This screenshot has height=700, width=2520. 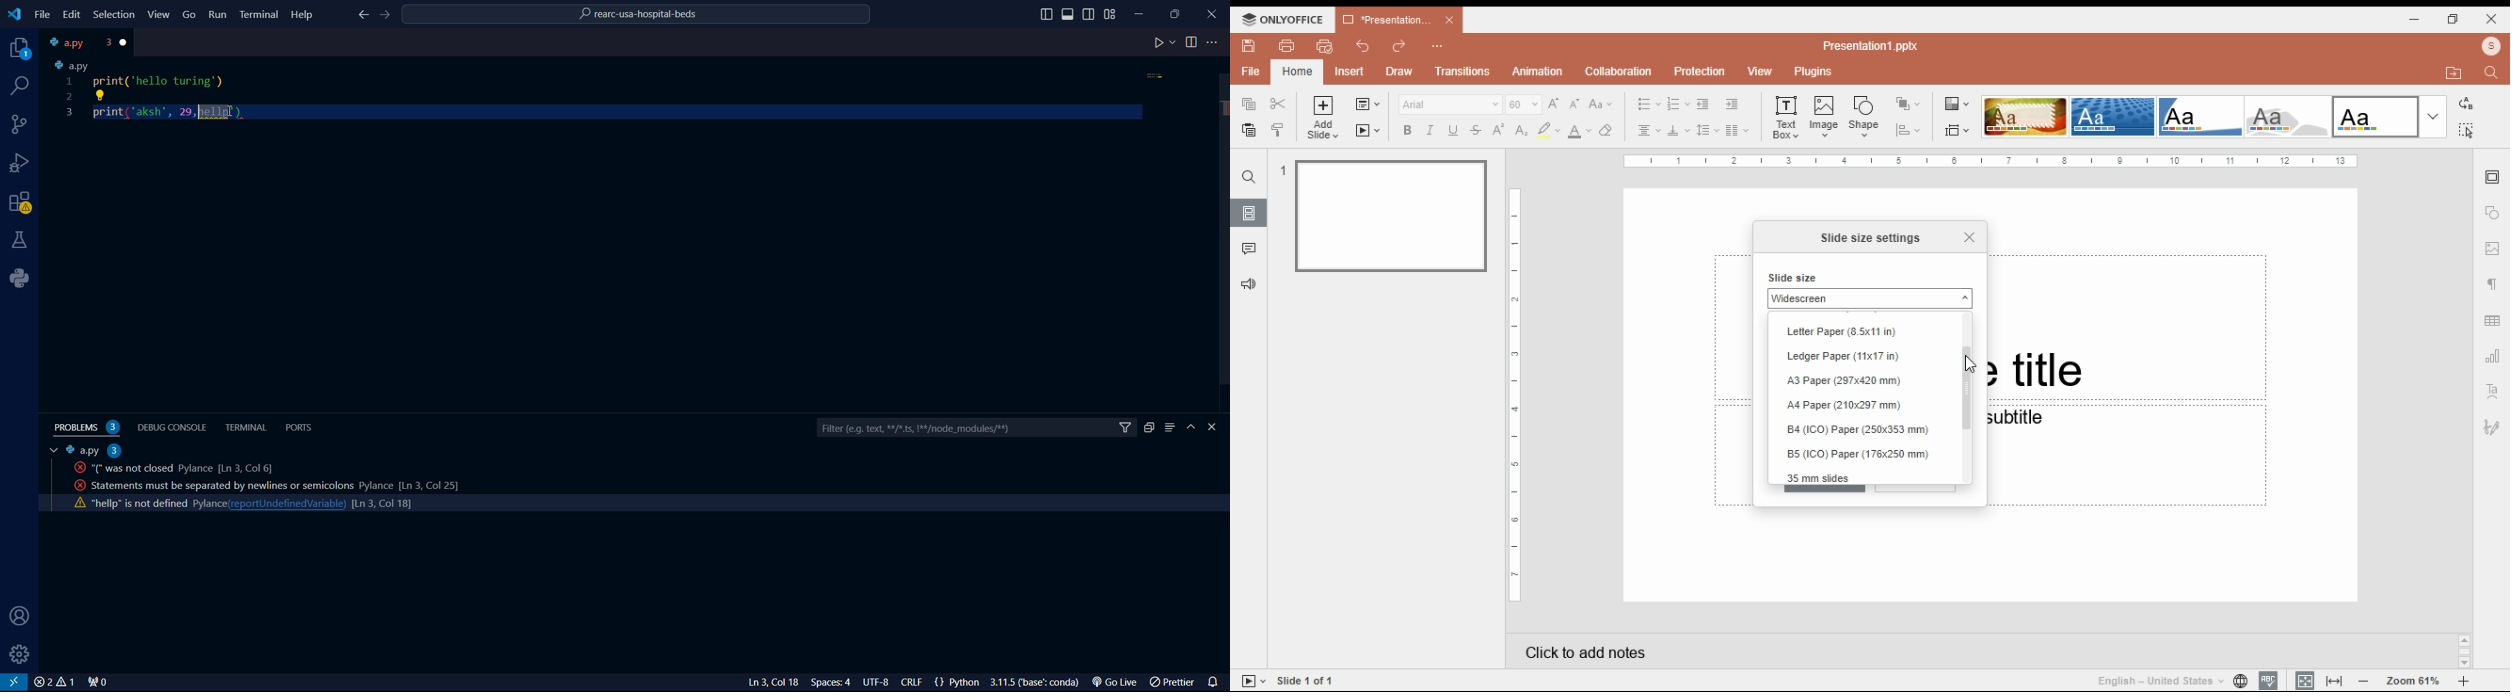 What do you see at coordinates (1406, 130) in the screenshot?
I see `bold` at bounding box center [1406, 130].